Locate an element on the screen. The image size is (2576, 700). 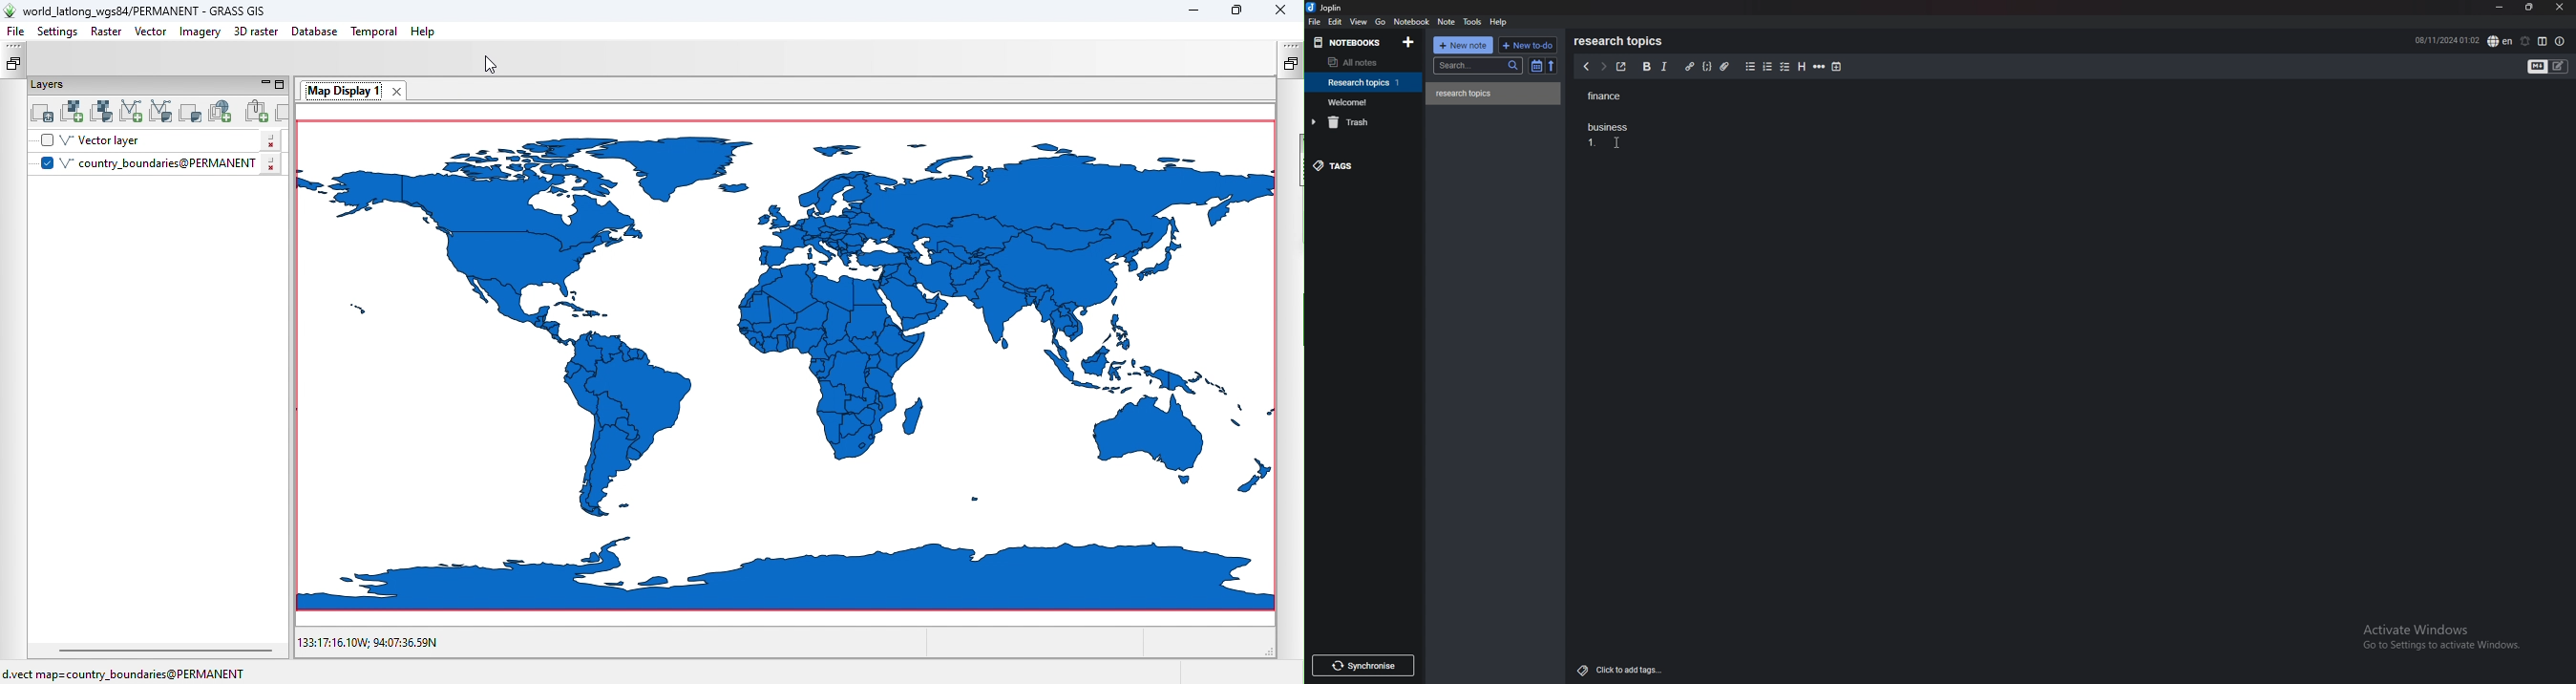
tools is located at coordinates (1472, 22).